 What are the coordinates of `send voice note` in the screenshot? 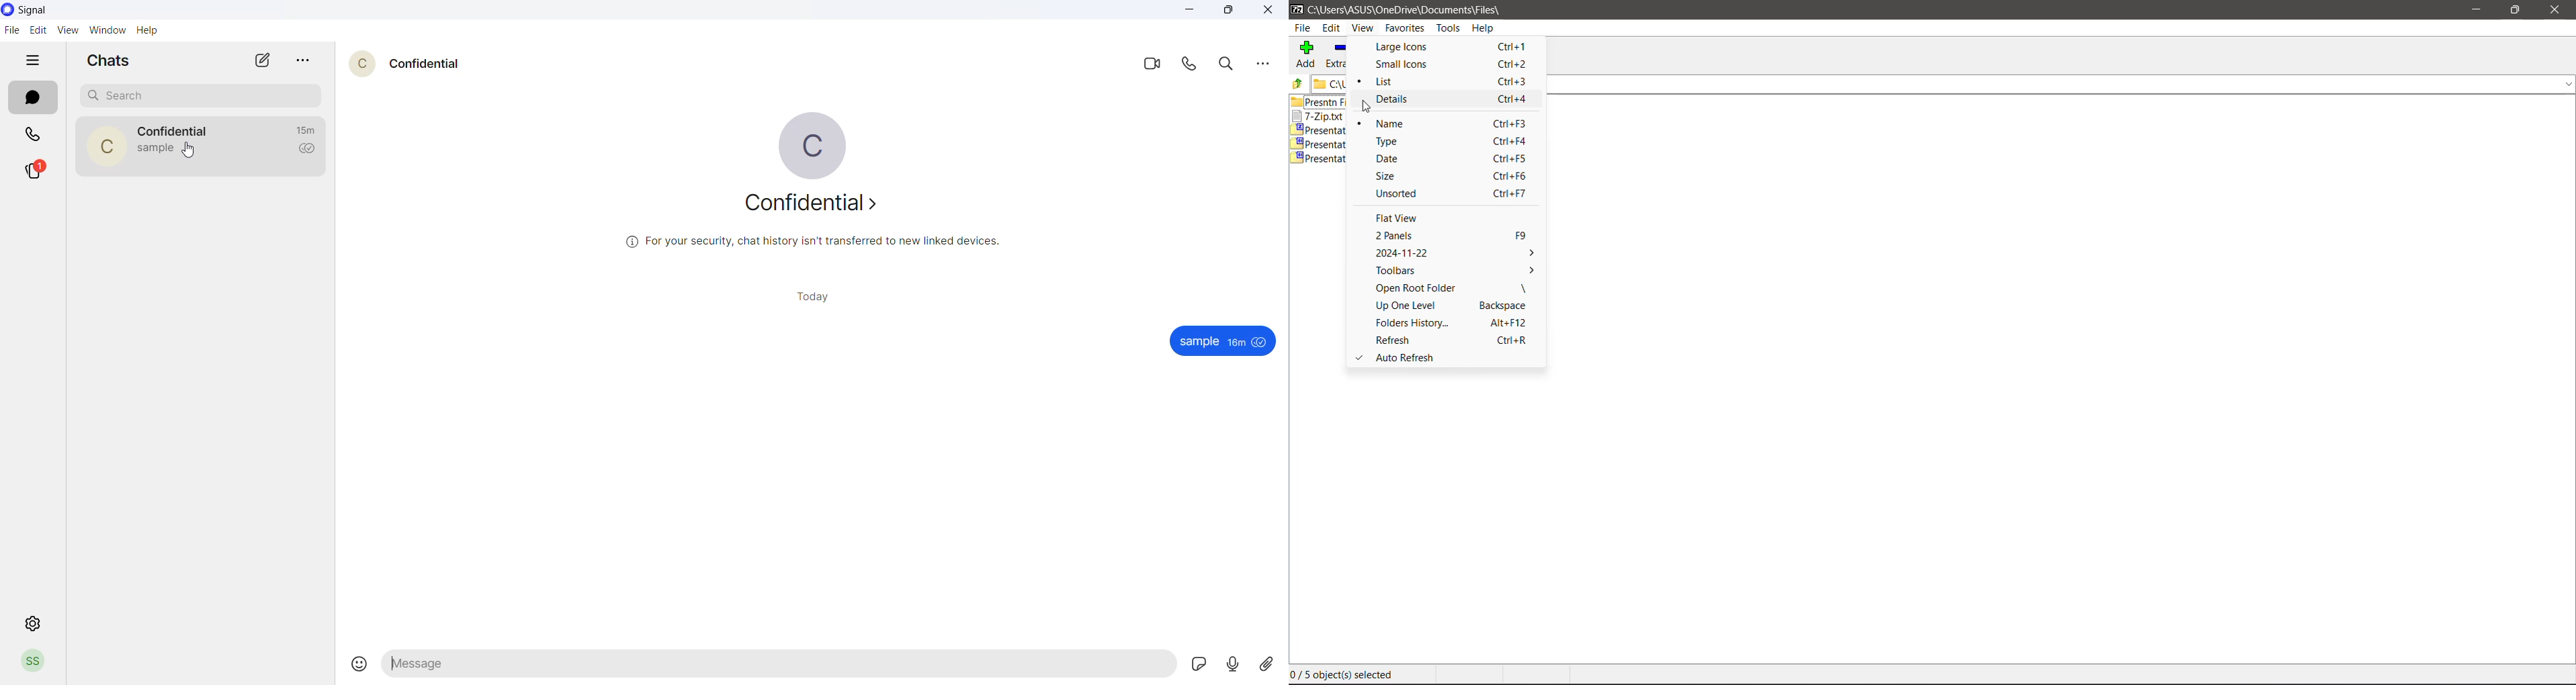 It's located at (1235, 664).